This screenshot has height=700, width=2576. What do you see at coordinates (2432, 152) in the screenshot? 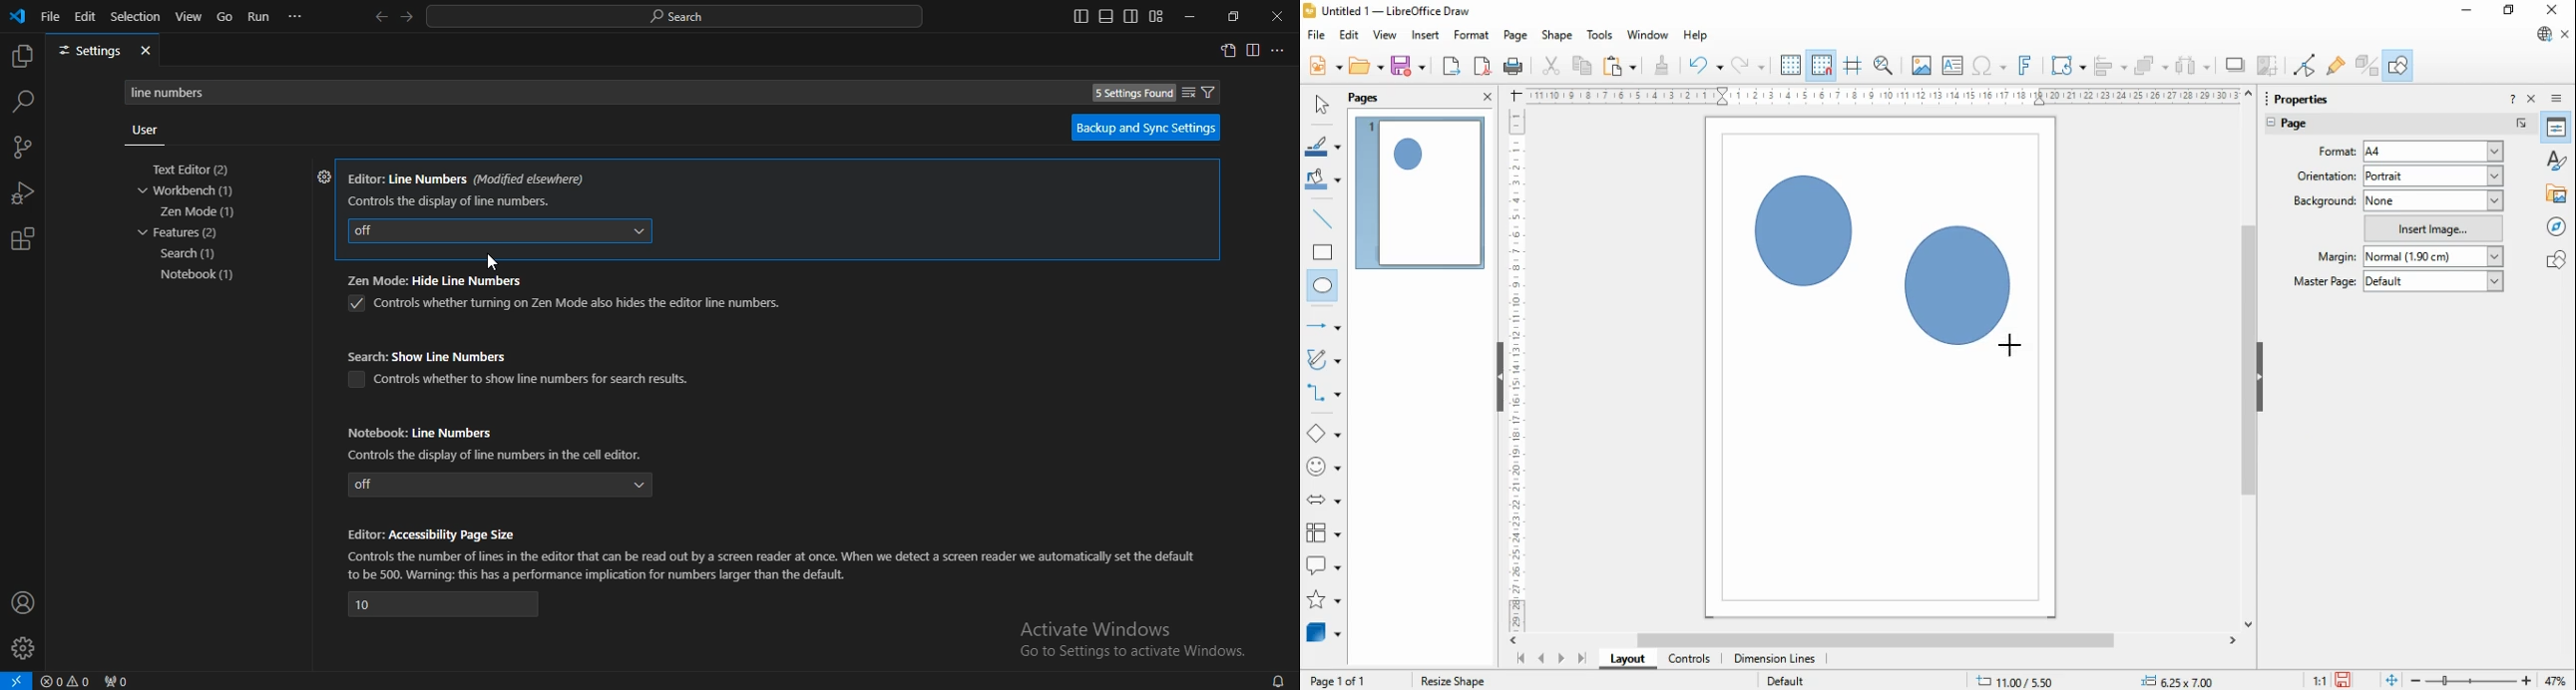
I see `a4` at bounding box center [2432, 152].